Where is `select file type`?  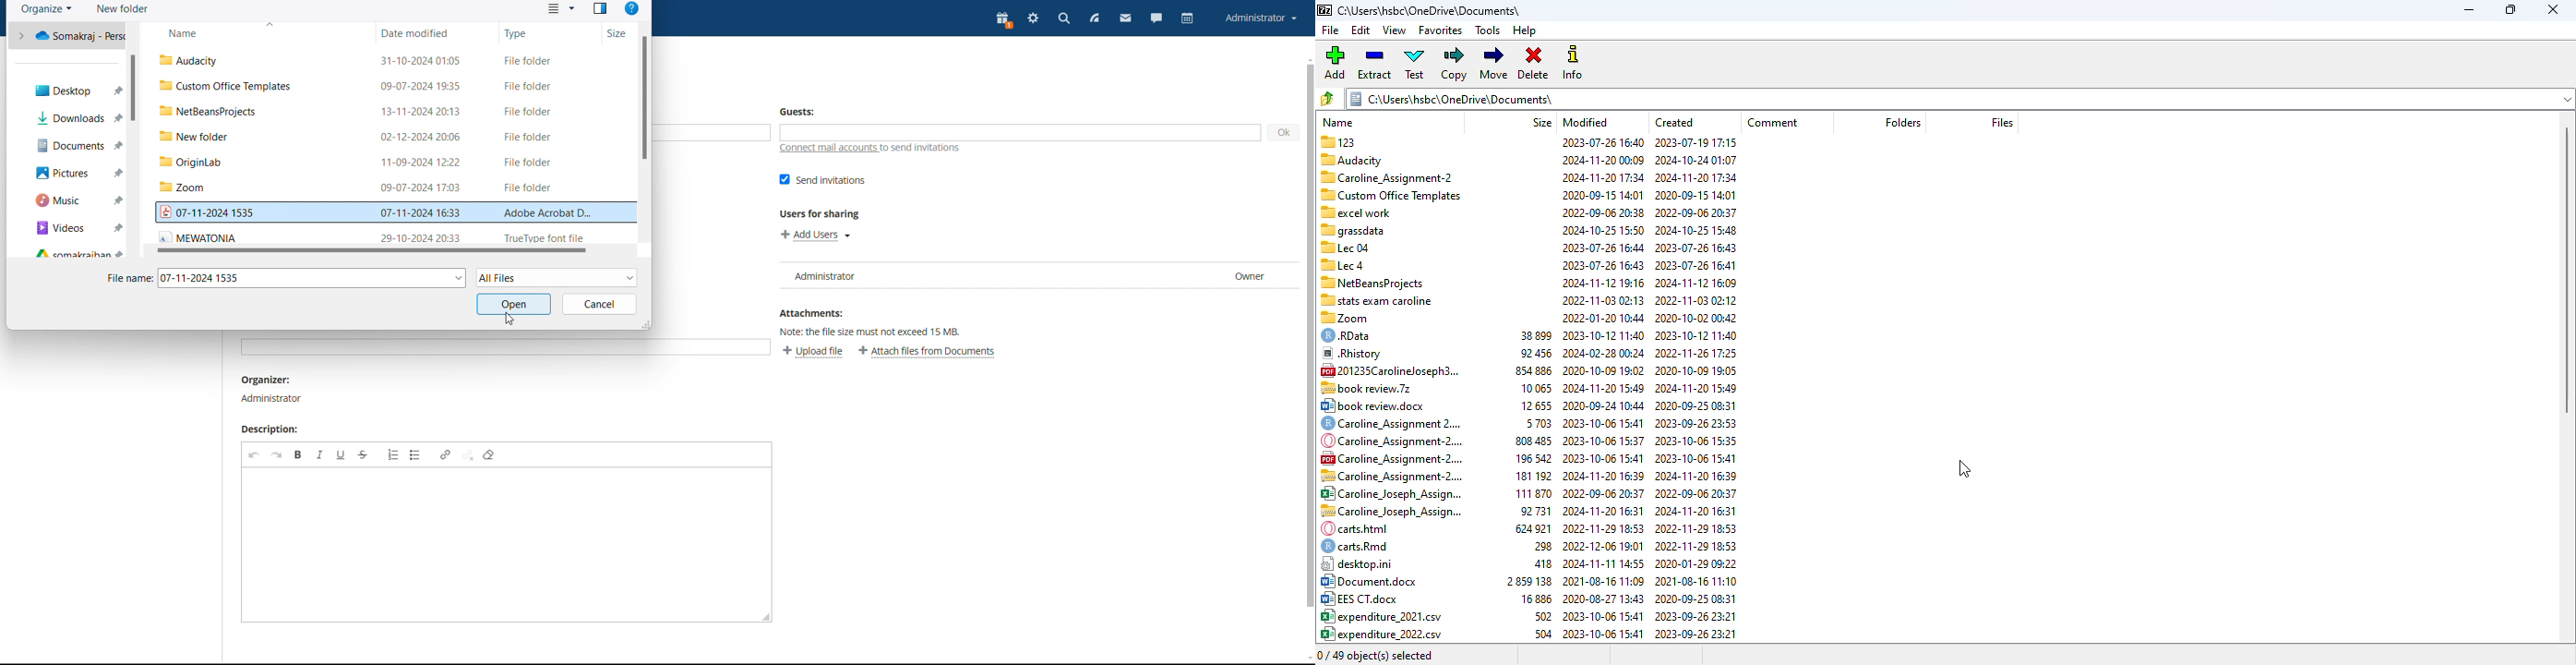 select file type is located at coordinates (556, 277).